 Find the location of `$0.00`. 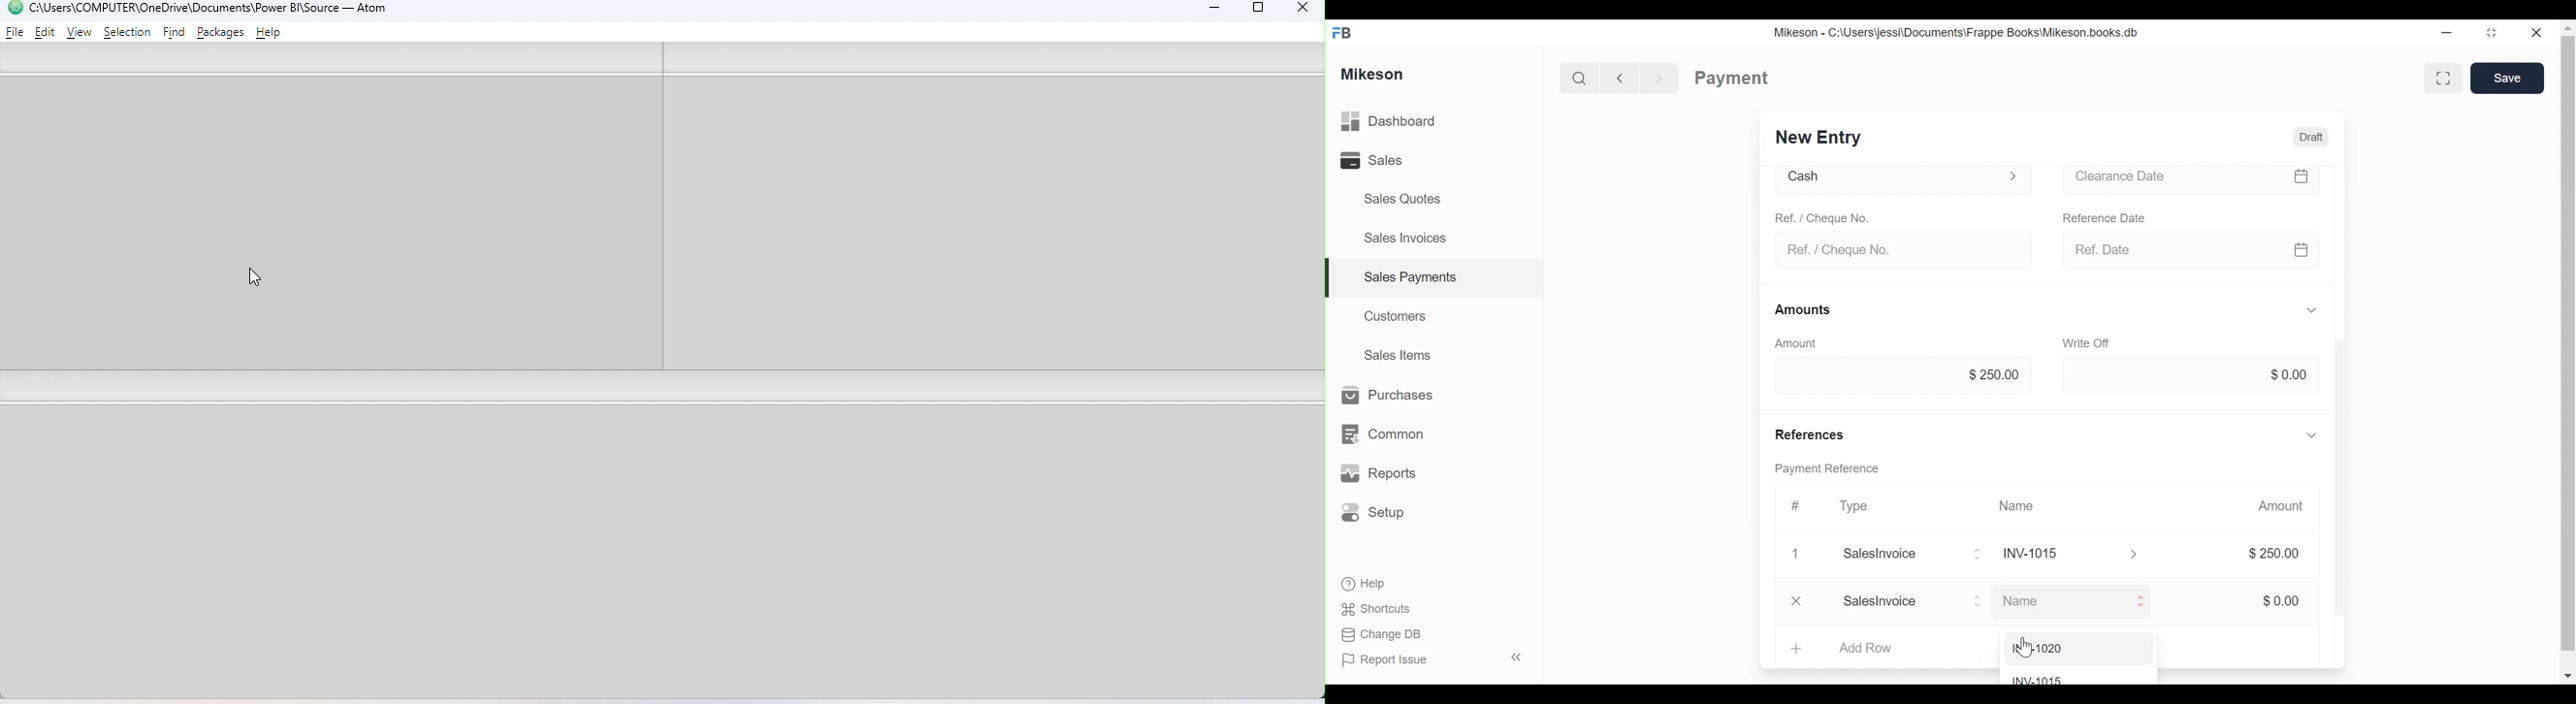

$0.00 is located at coordinates (2302, 374).